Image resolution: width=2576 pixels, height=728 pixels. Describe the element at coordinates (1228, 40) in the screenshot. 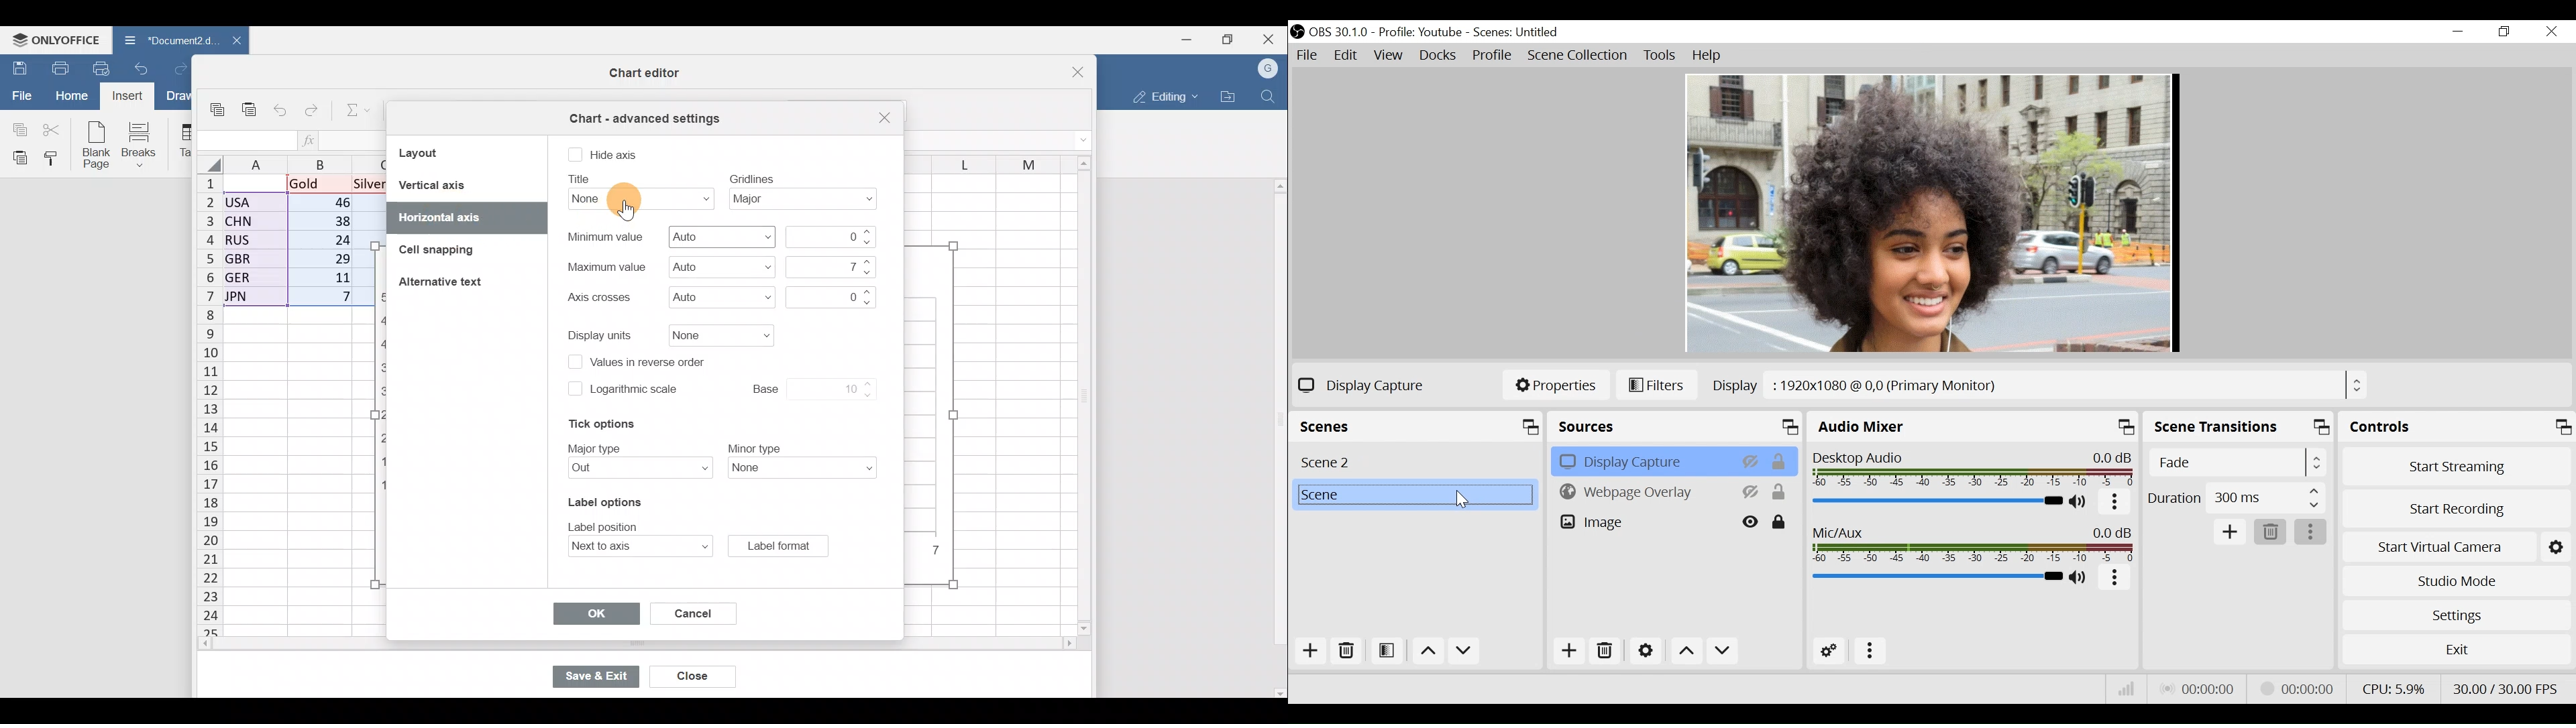

I see `Maximize` at that location.